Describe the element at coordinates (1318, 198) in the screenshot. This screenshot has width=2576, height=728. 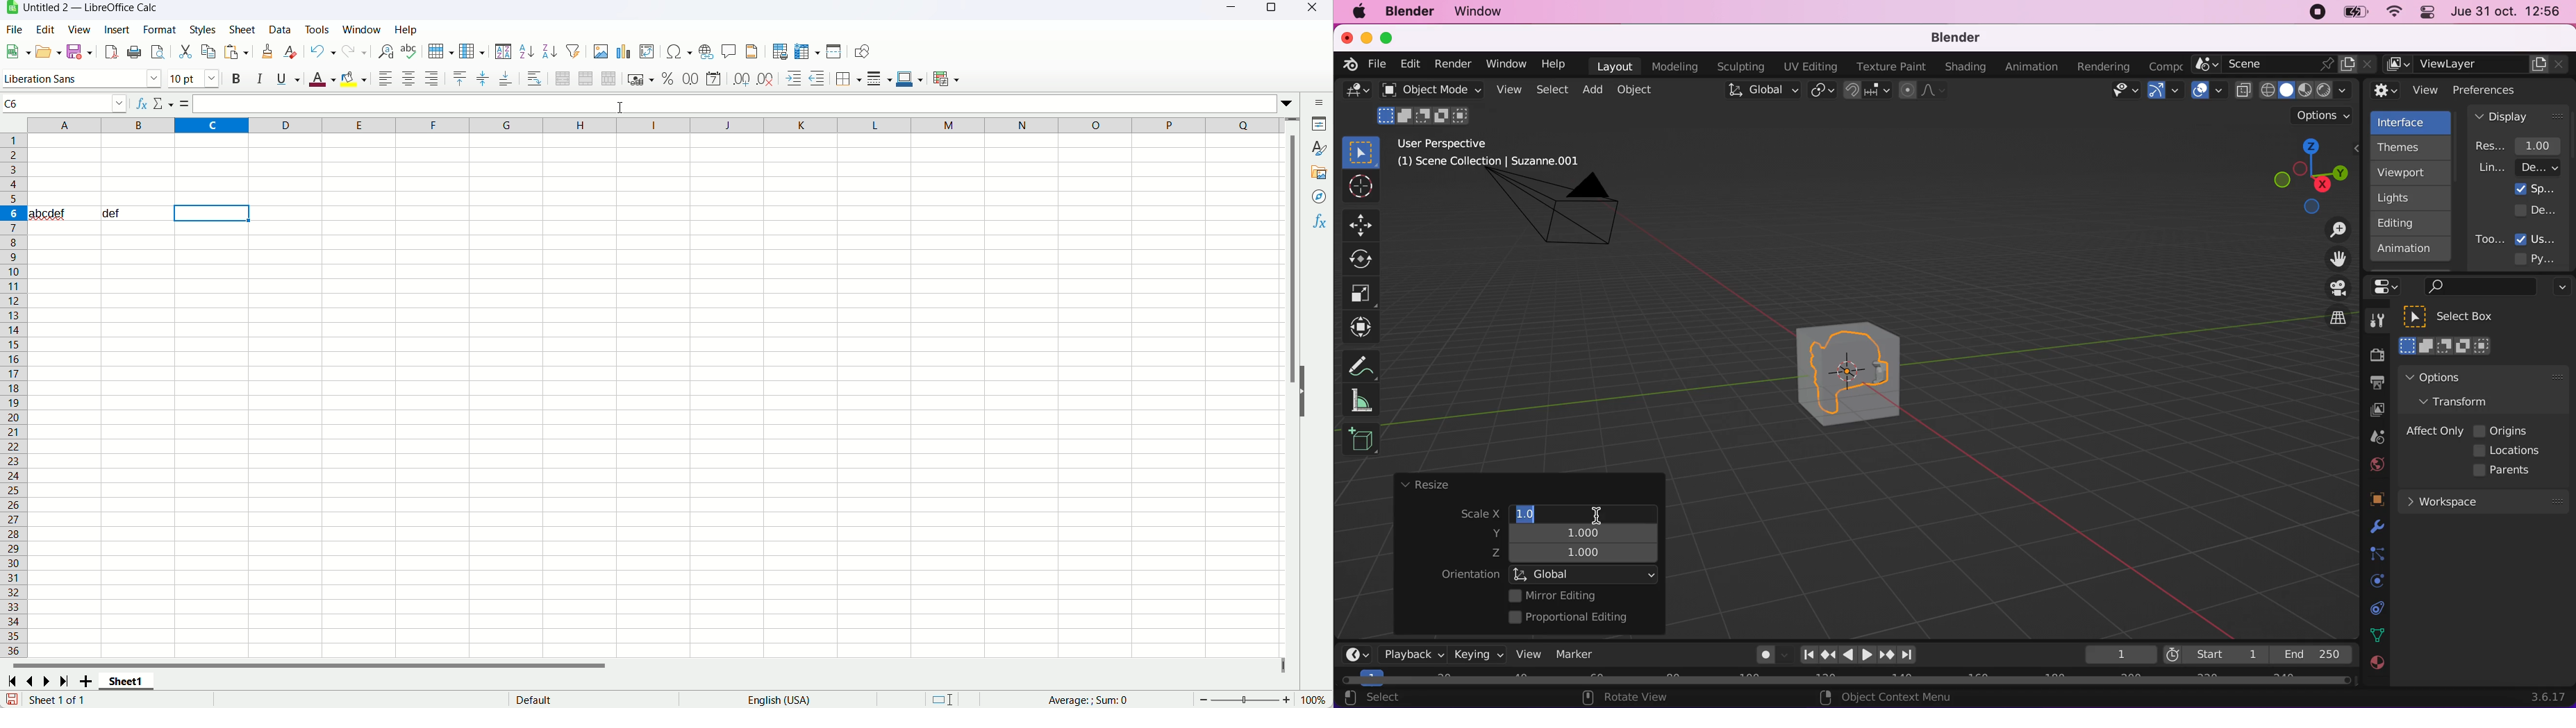
I see `navigator` at that location.